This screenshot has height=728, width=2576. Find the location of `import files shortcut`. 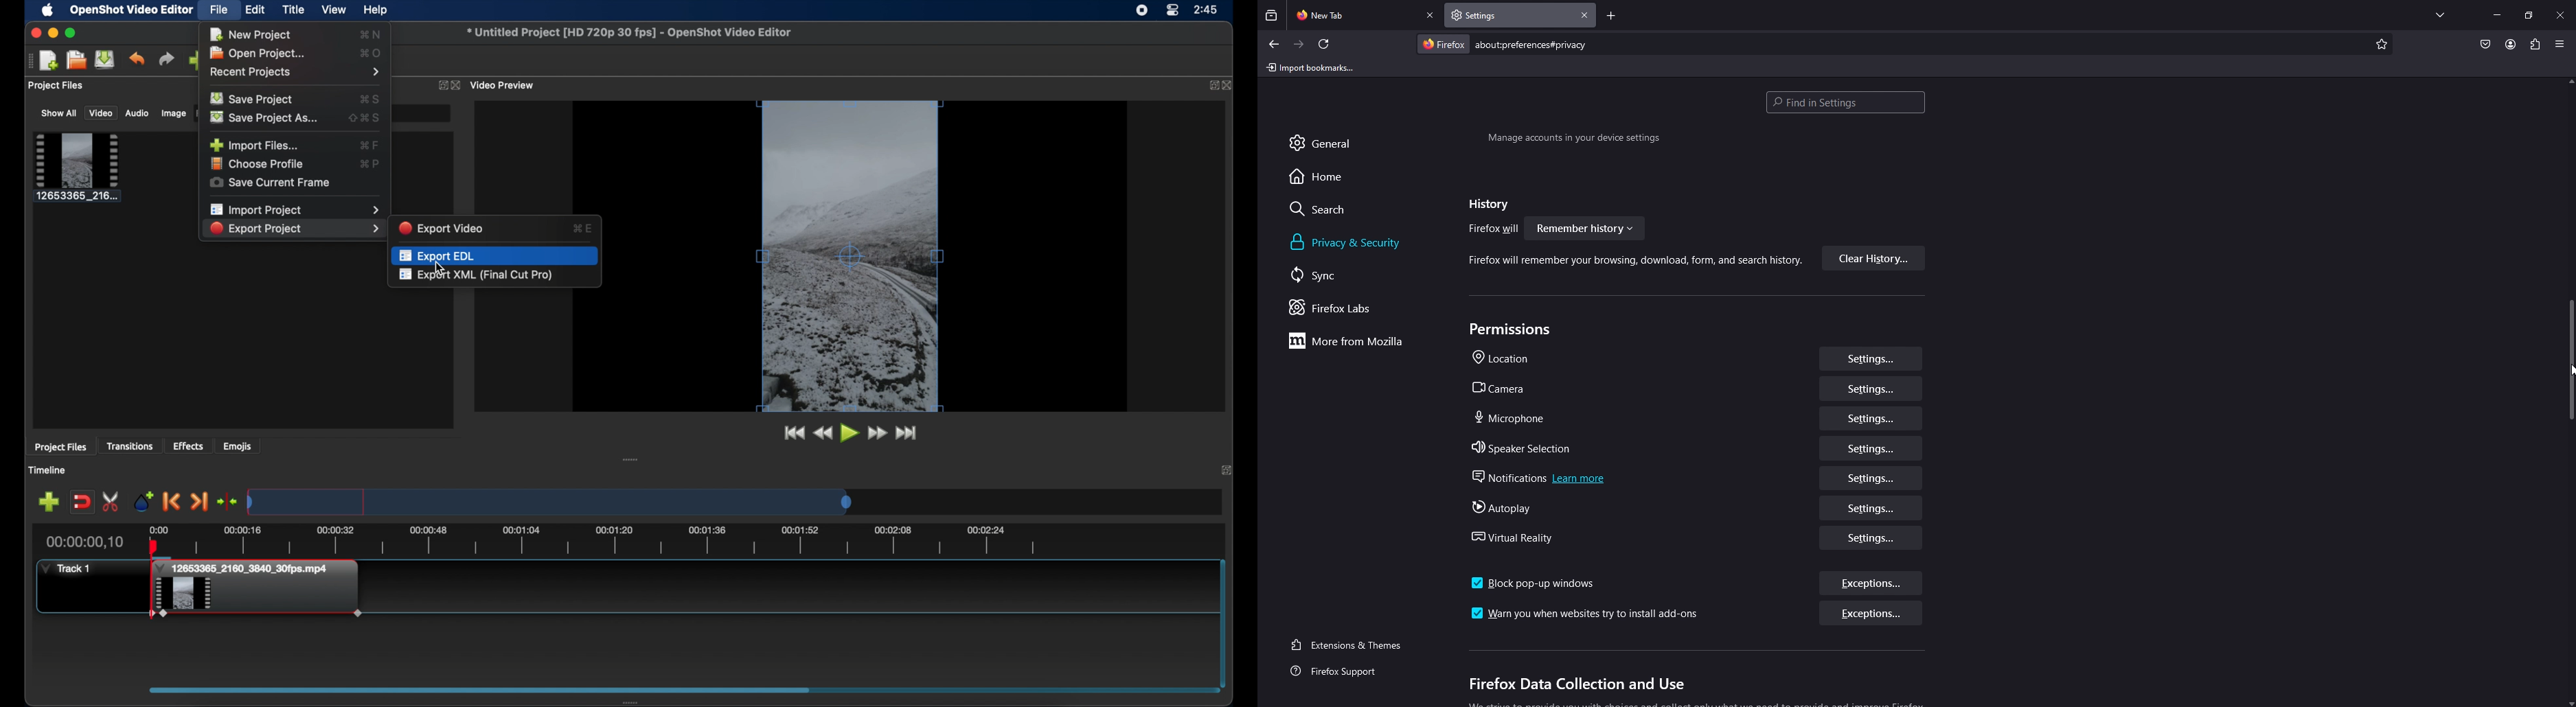

import files shortcut is located at coordinates (369, 145).